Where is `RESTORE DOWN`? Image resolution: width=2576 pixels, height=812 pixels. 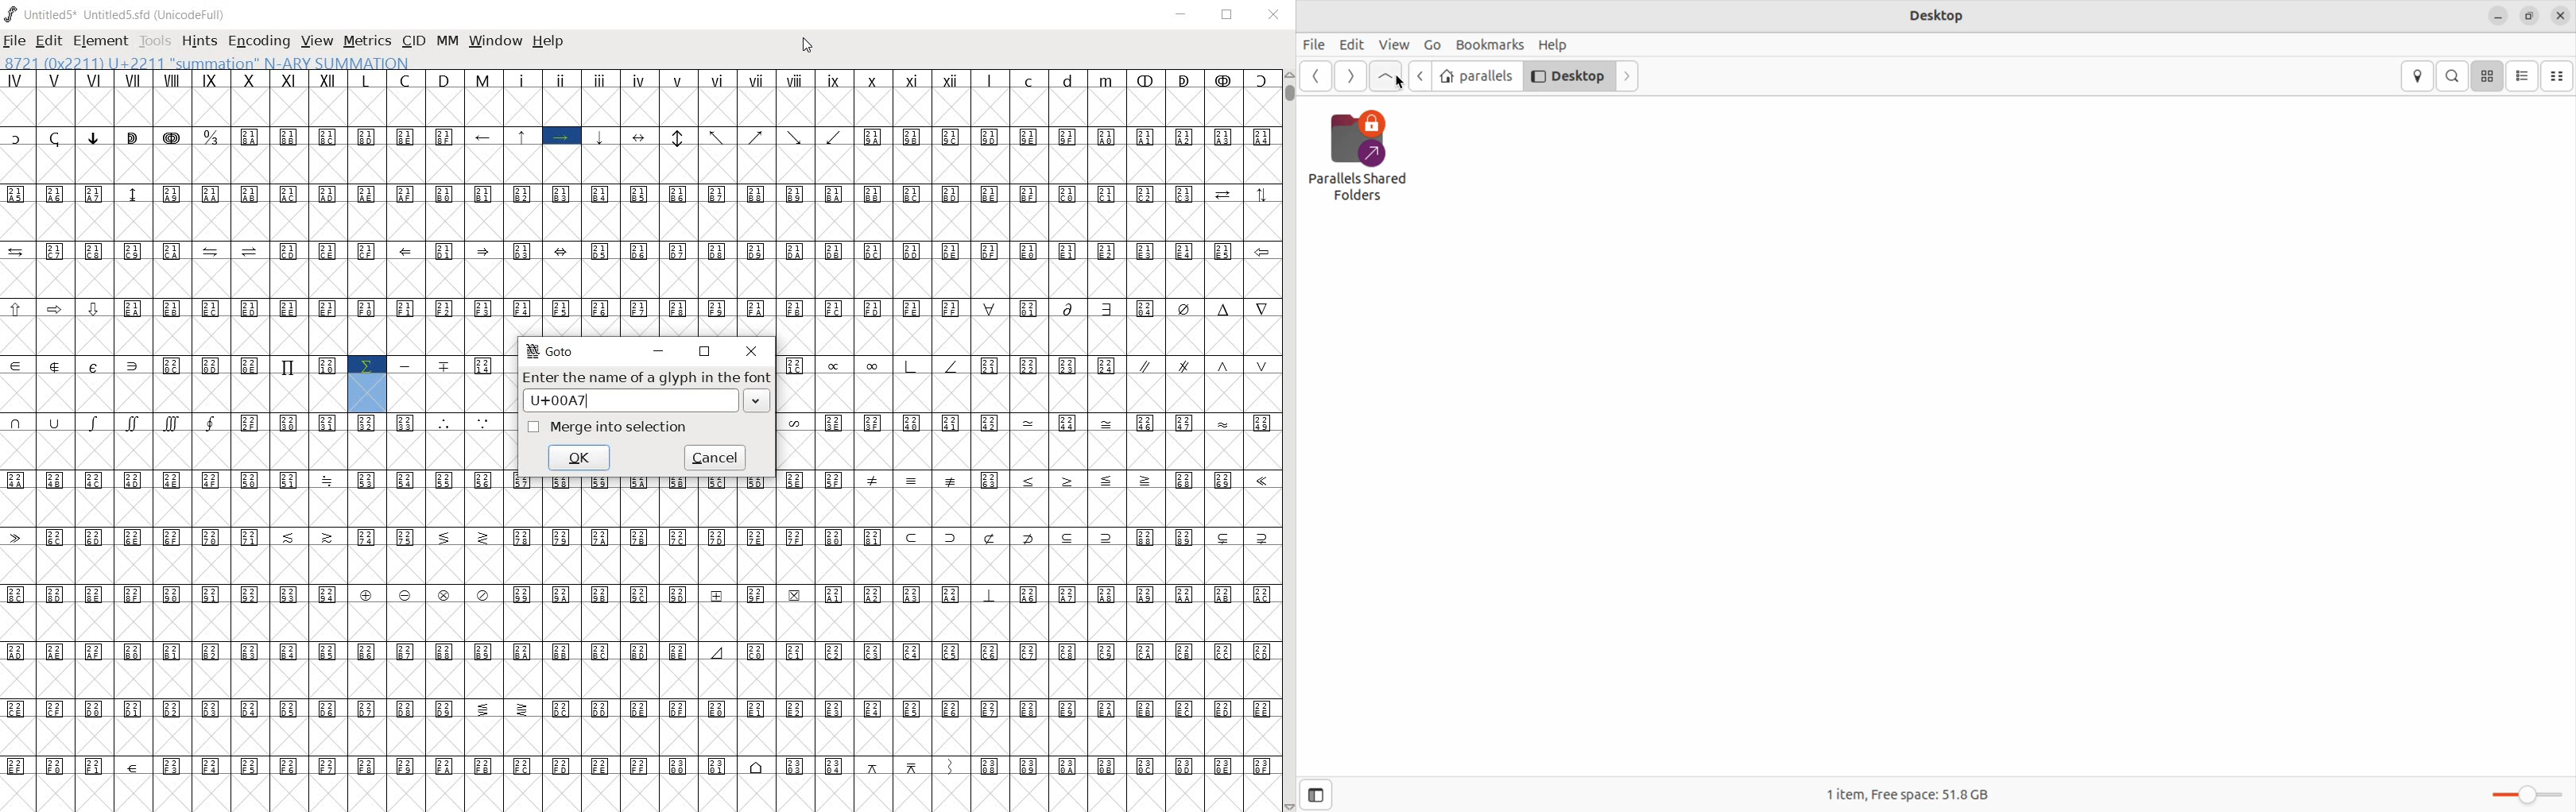
RESTORE DOWN is located at coordinates (1227, 16).